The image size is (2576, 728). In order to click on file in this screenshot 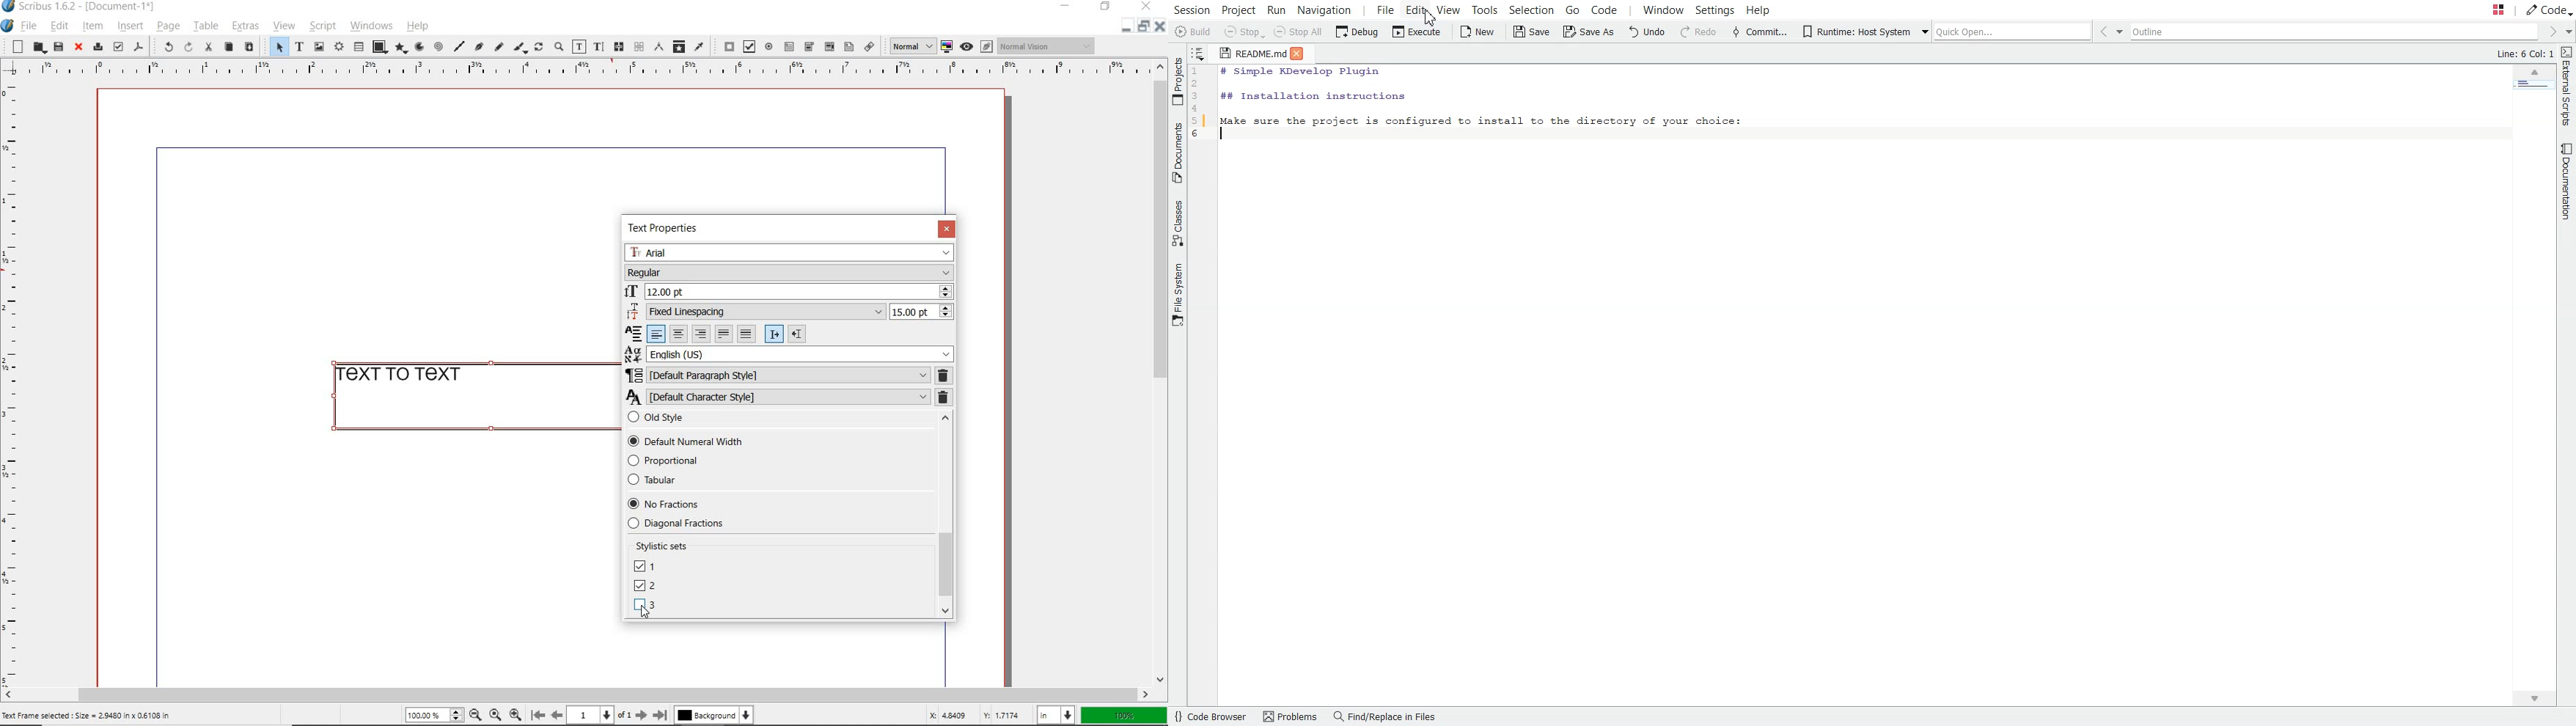, I will do `click(29, 27)`.